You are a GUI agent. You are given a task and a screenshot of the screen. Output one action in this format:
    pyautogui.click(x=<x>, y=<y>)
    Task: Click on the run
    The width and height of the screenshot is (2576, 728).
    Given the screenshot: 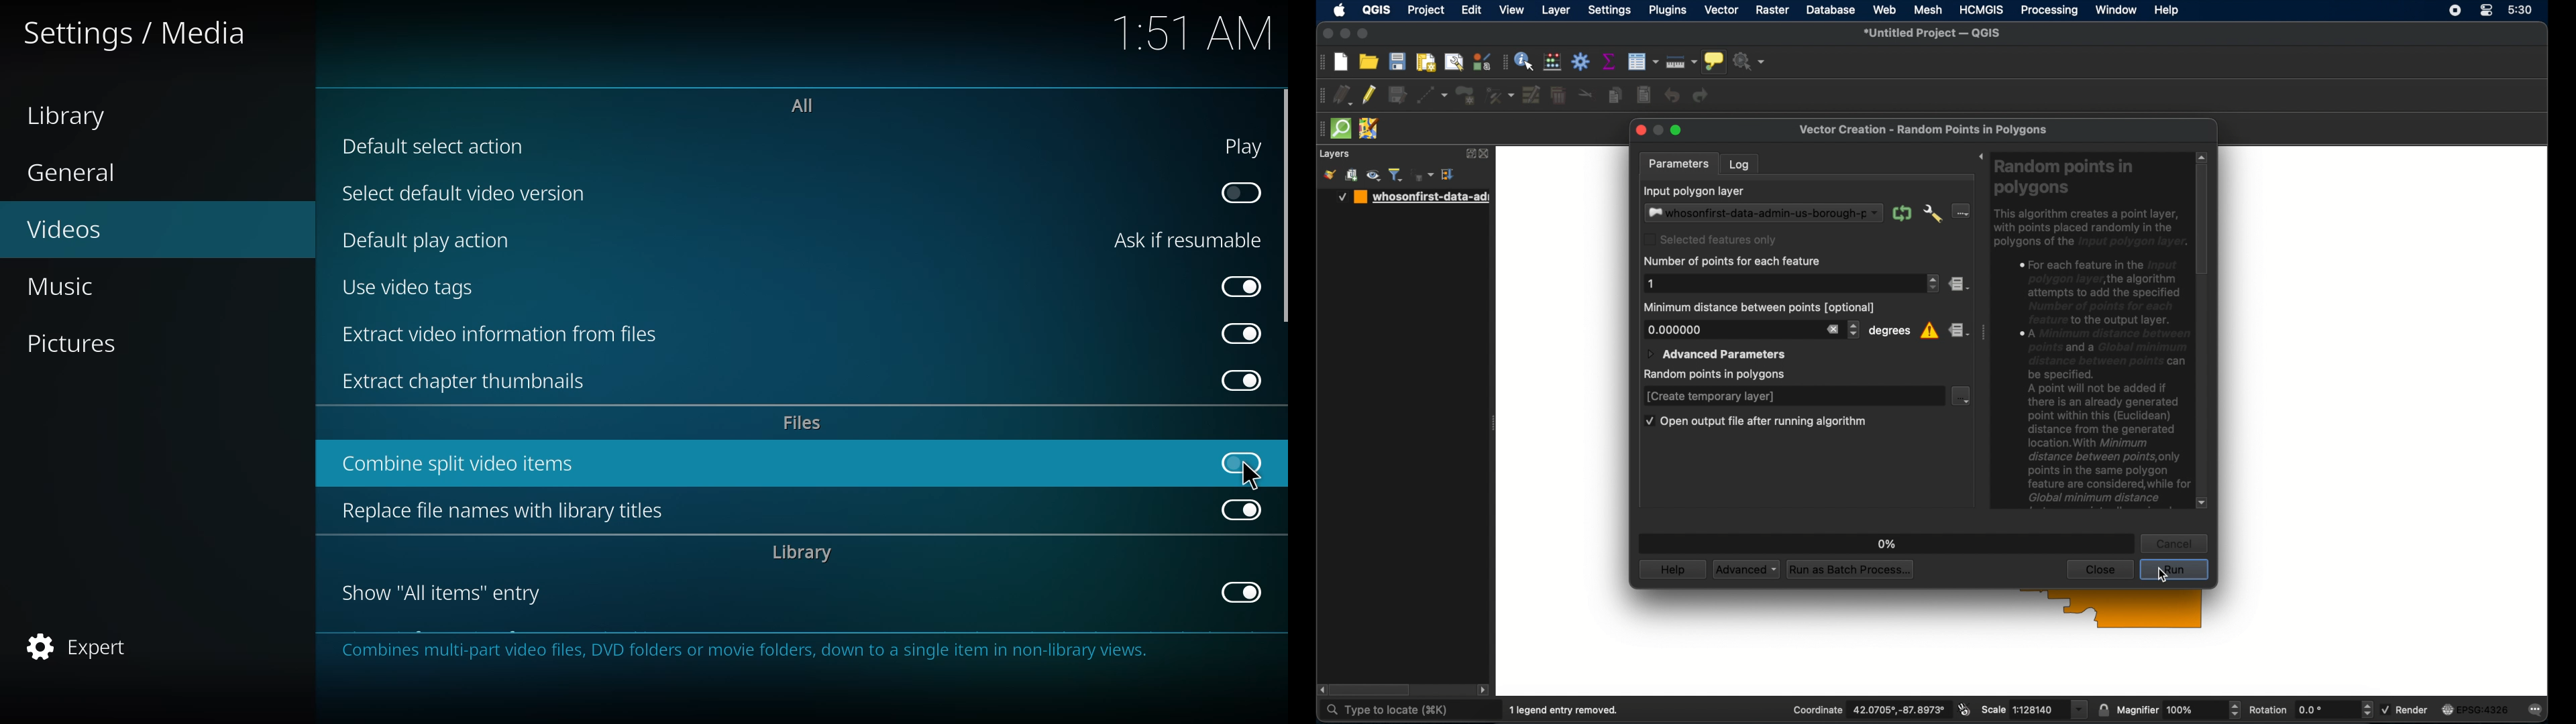 What is the action you would take?
    pyautogui.click(x=2175, y=570)
    